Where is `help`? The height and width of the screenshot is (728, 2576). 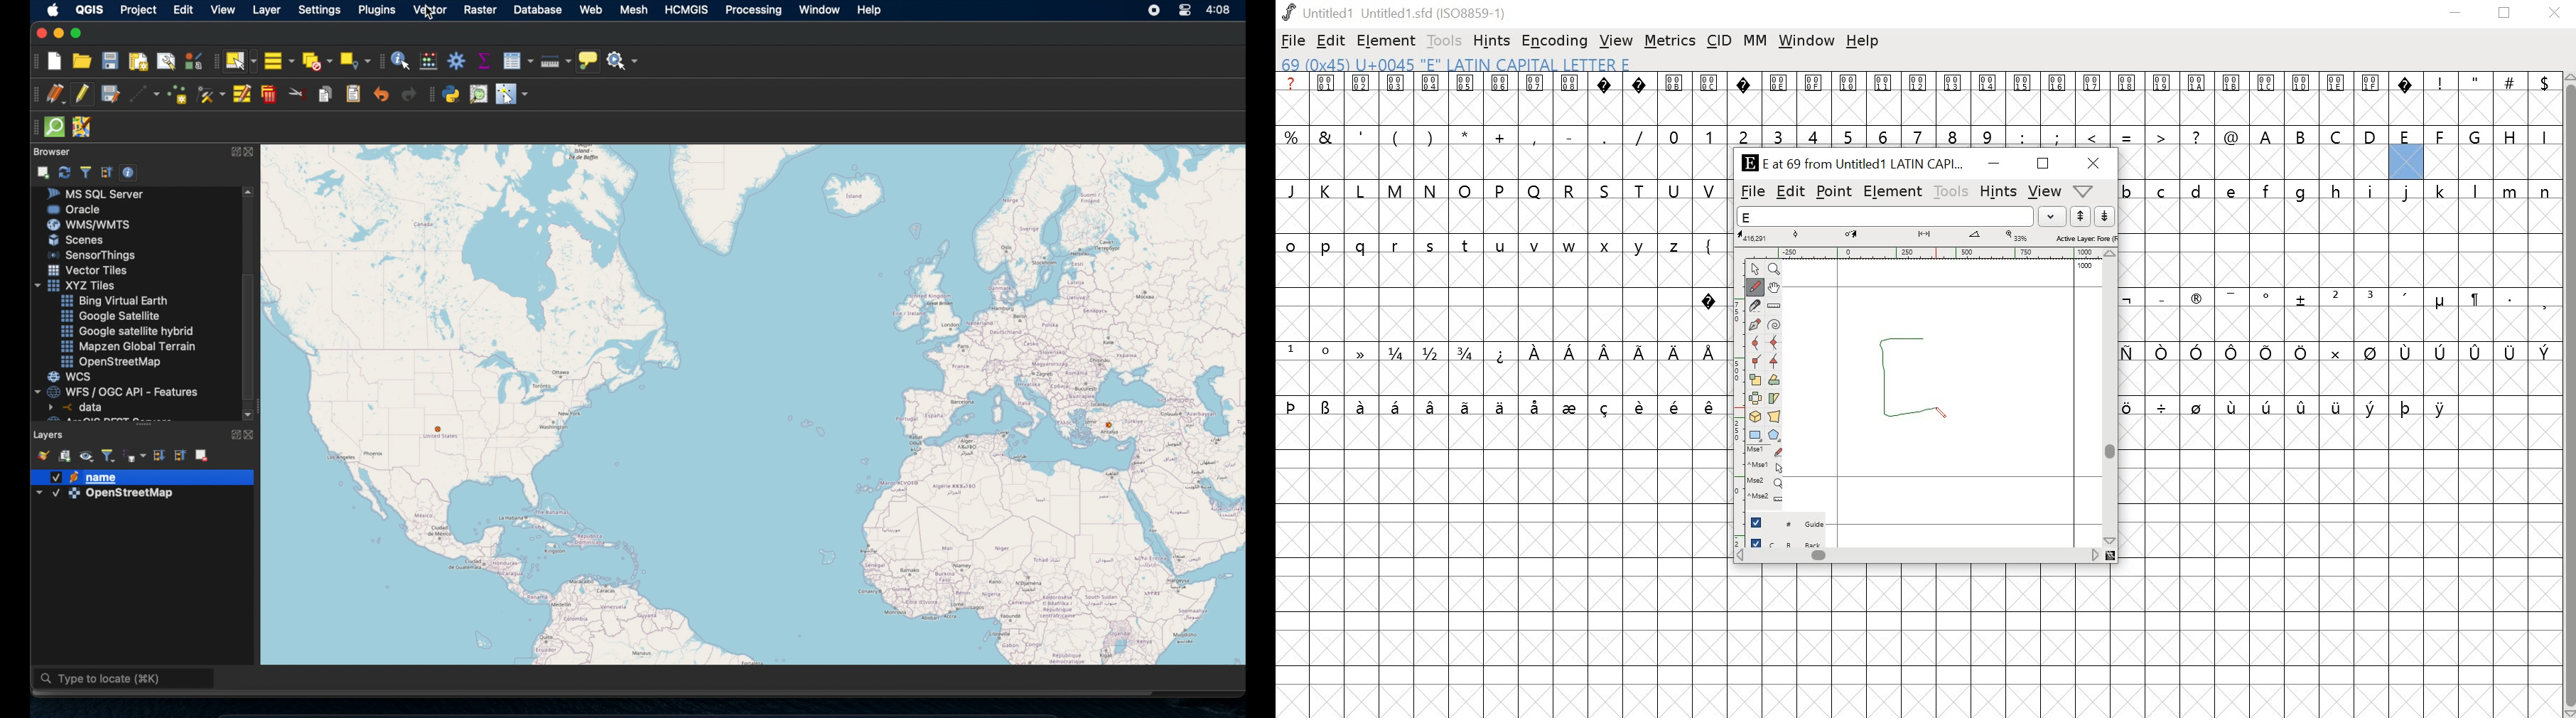
help is located at coordinates (1863, 41).